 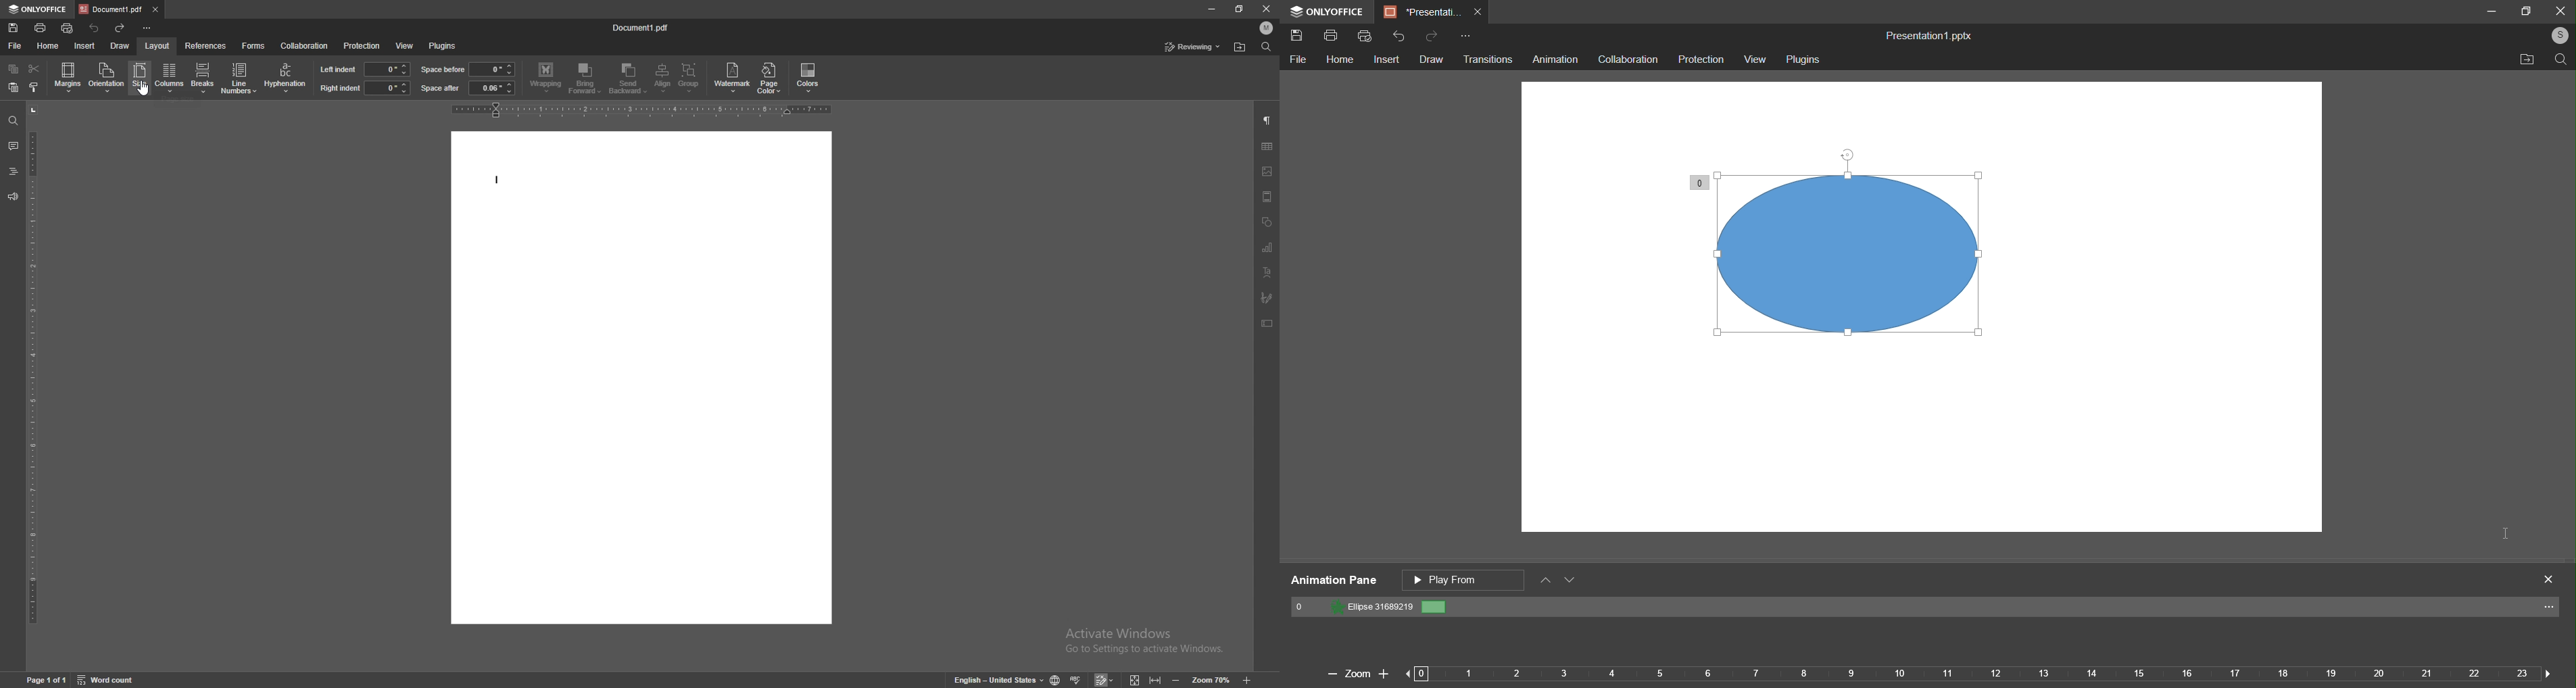 What do you see at coordinates (1432, 36) in the screenshot?
I see `Redo` at bounding box center [1432, 36].